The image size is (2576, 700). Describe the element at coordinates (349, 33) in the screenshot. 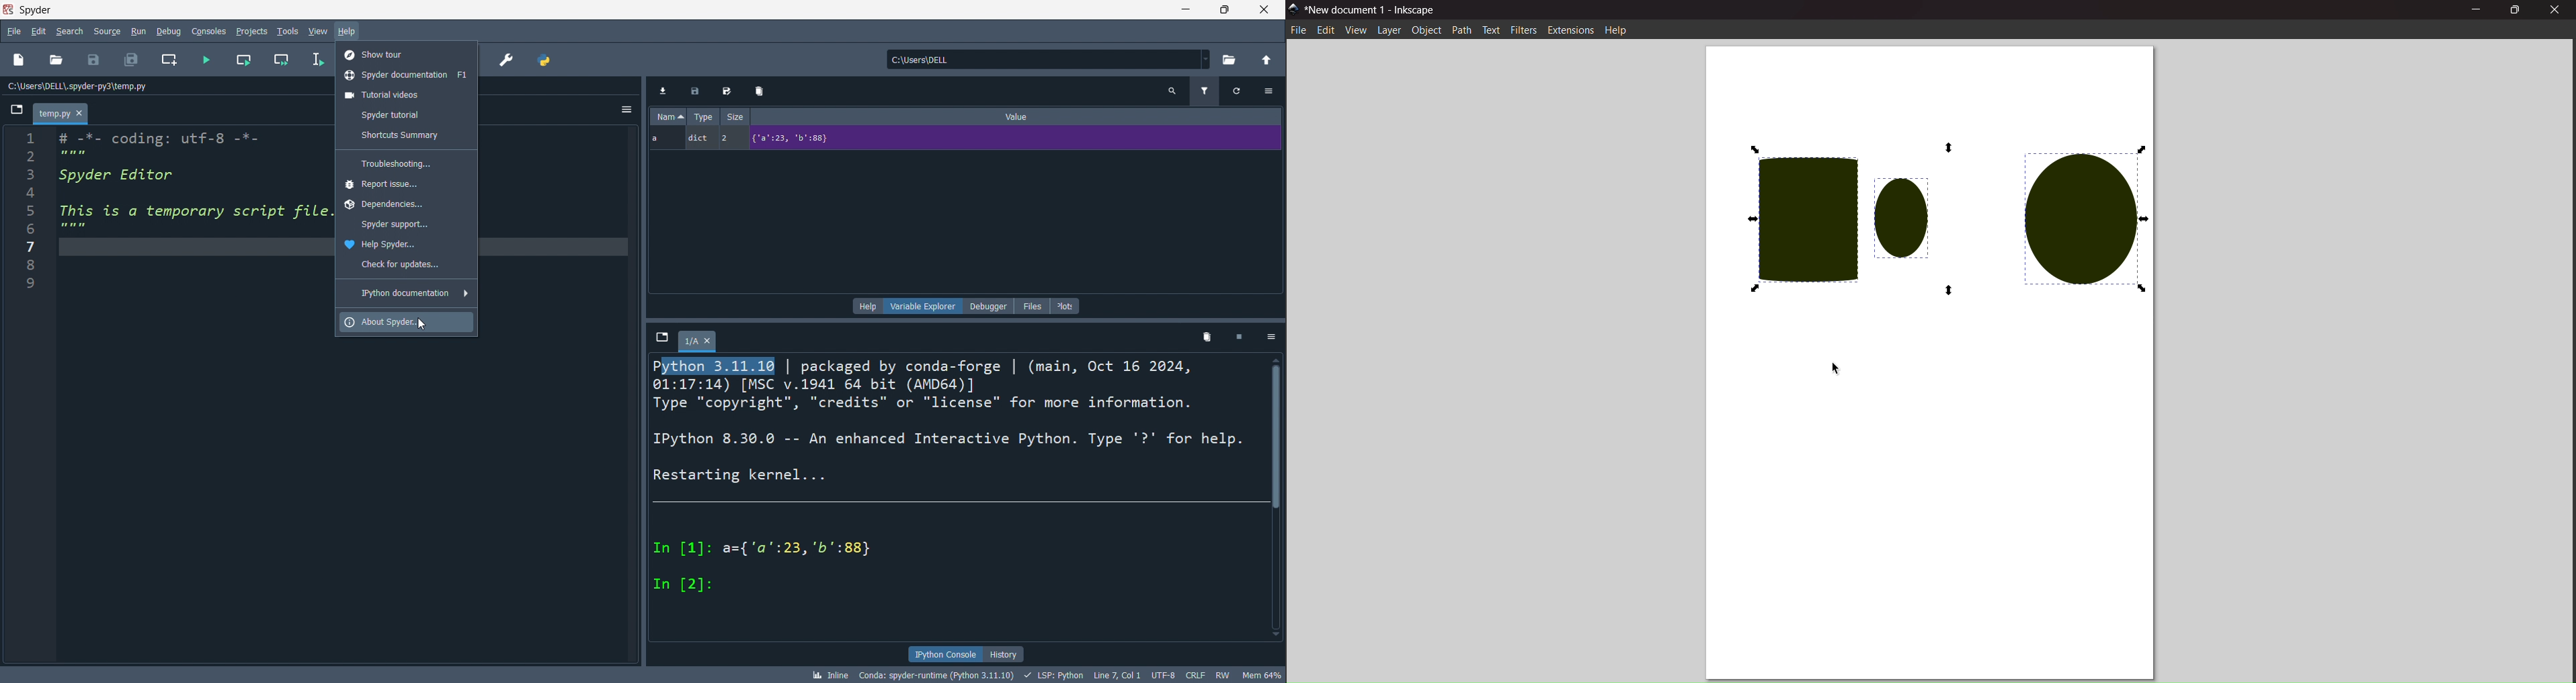

I see `help` at that location.